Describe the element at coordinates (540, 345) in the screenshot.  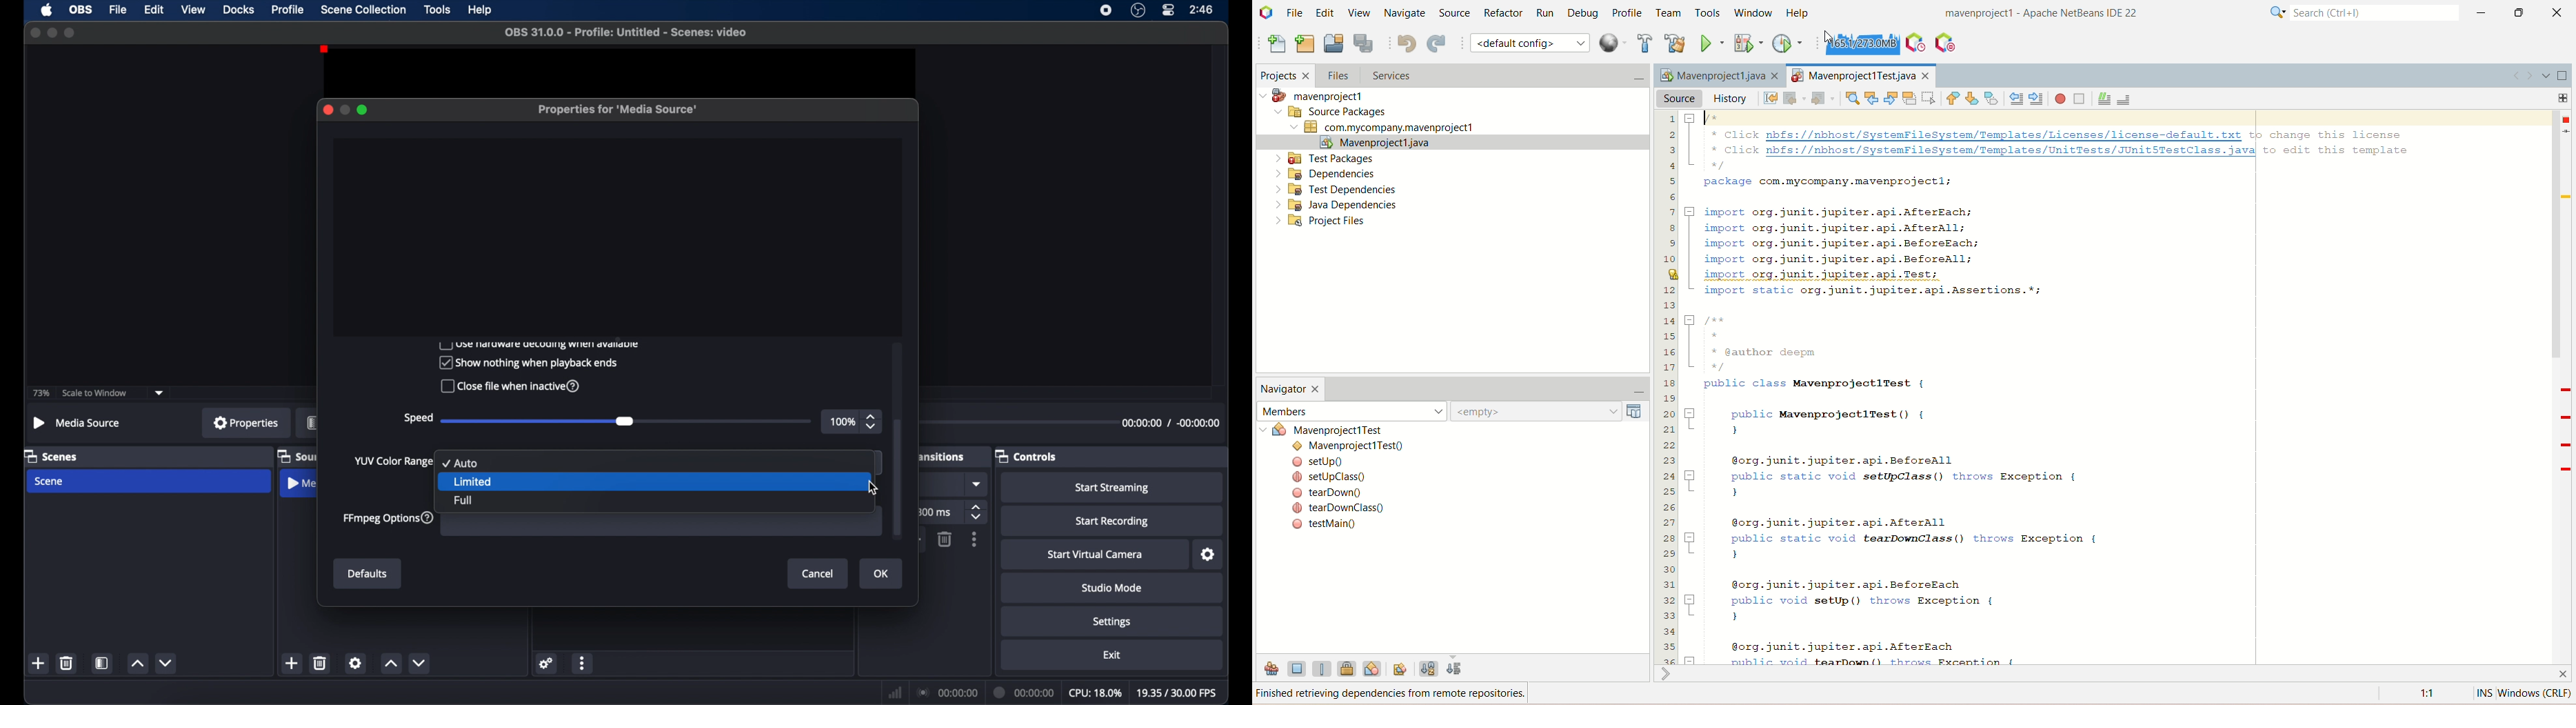
I see `use hardware decoding when available` at that location.